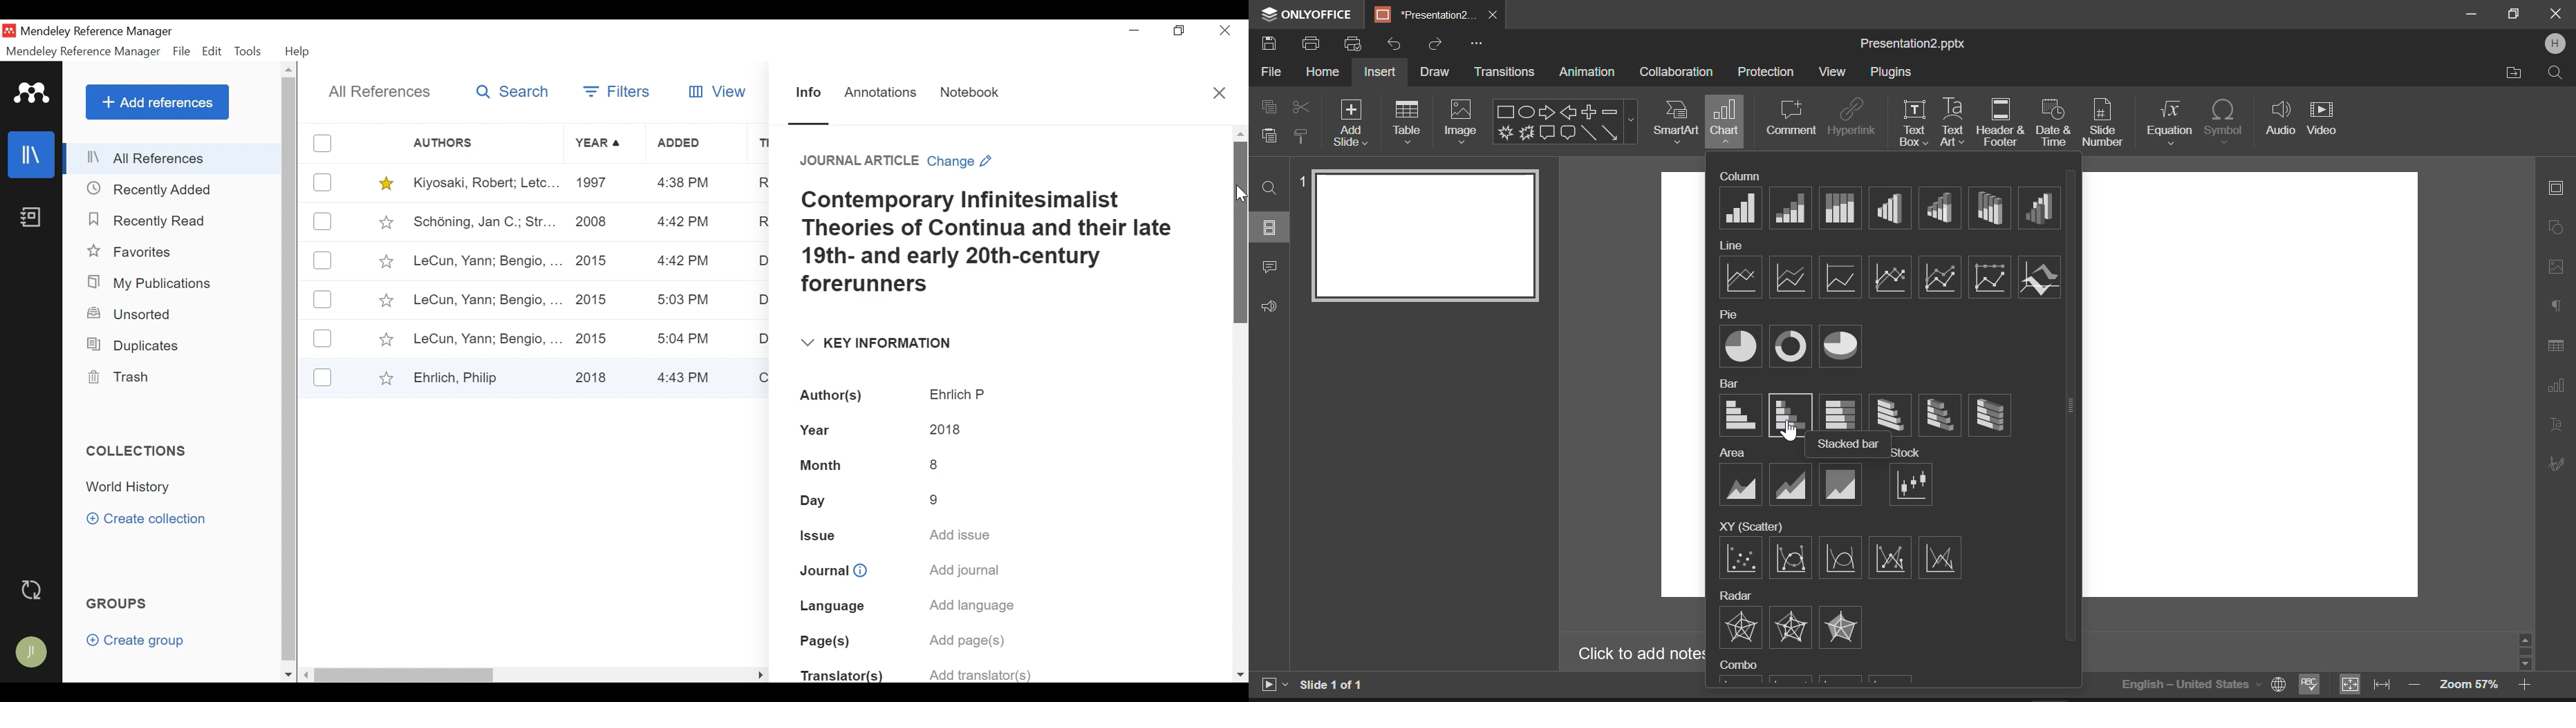 The height and width of the screenshot is (728, 2576). What do you see at coordinates (594, 260) in the screenshot?
I see `2015` at bounding box center [594, 260].